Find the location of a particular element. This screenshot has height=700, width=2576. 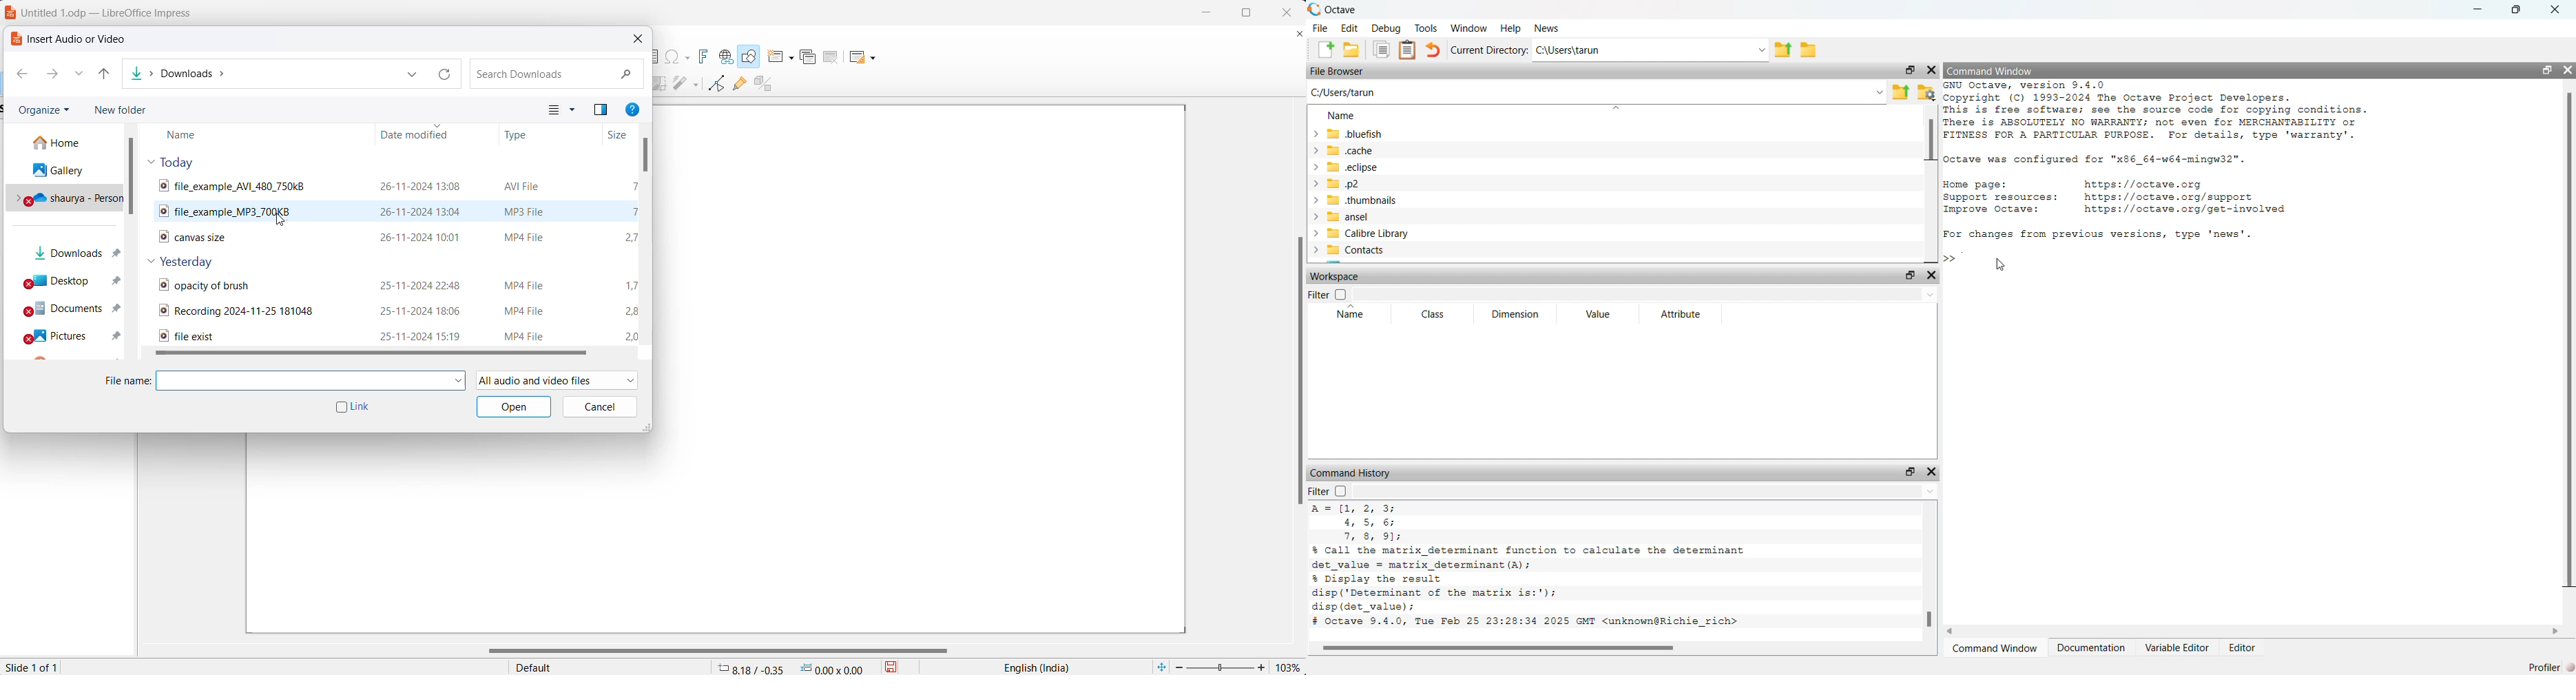

new folder is located at coordinates (130, 111).